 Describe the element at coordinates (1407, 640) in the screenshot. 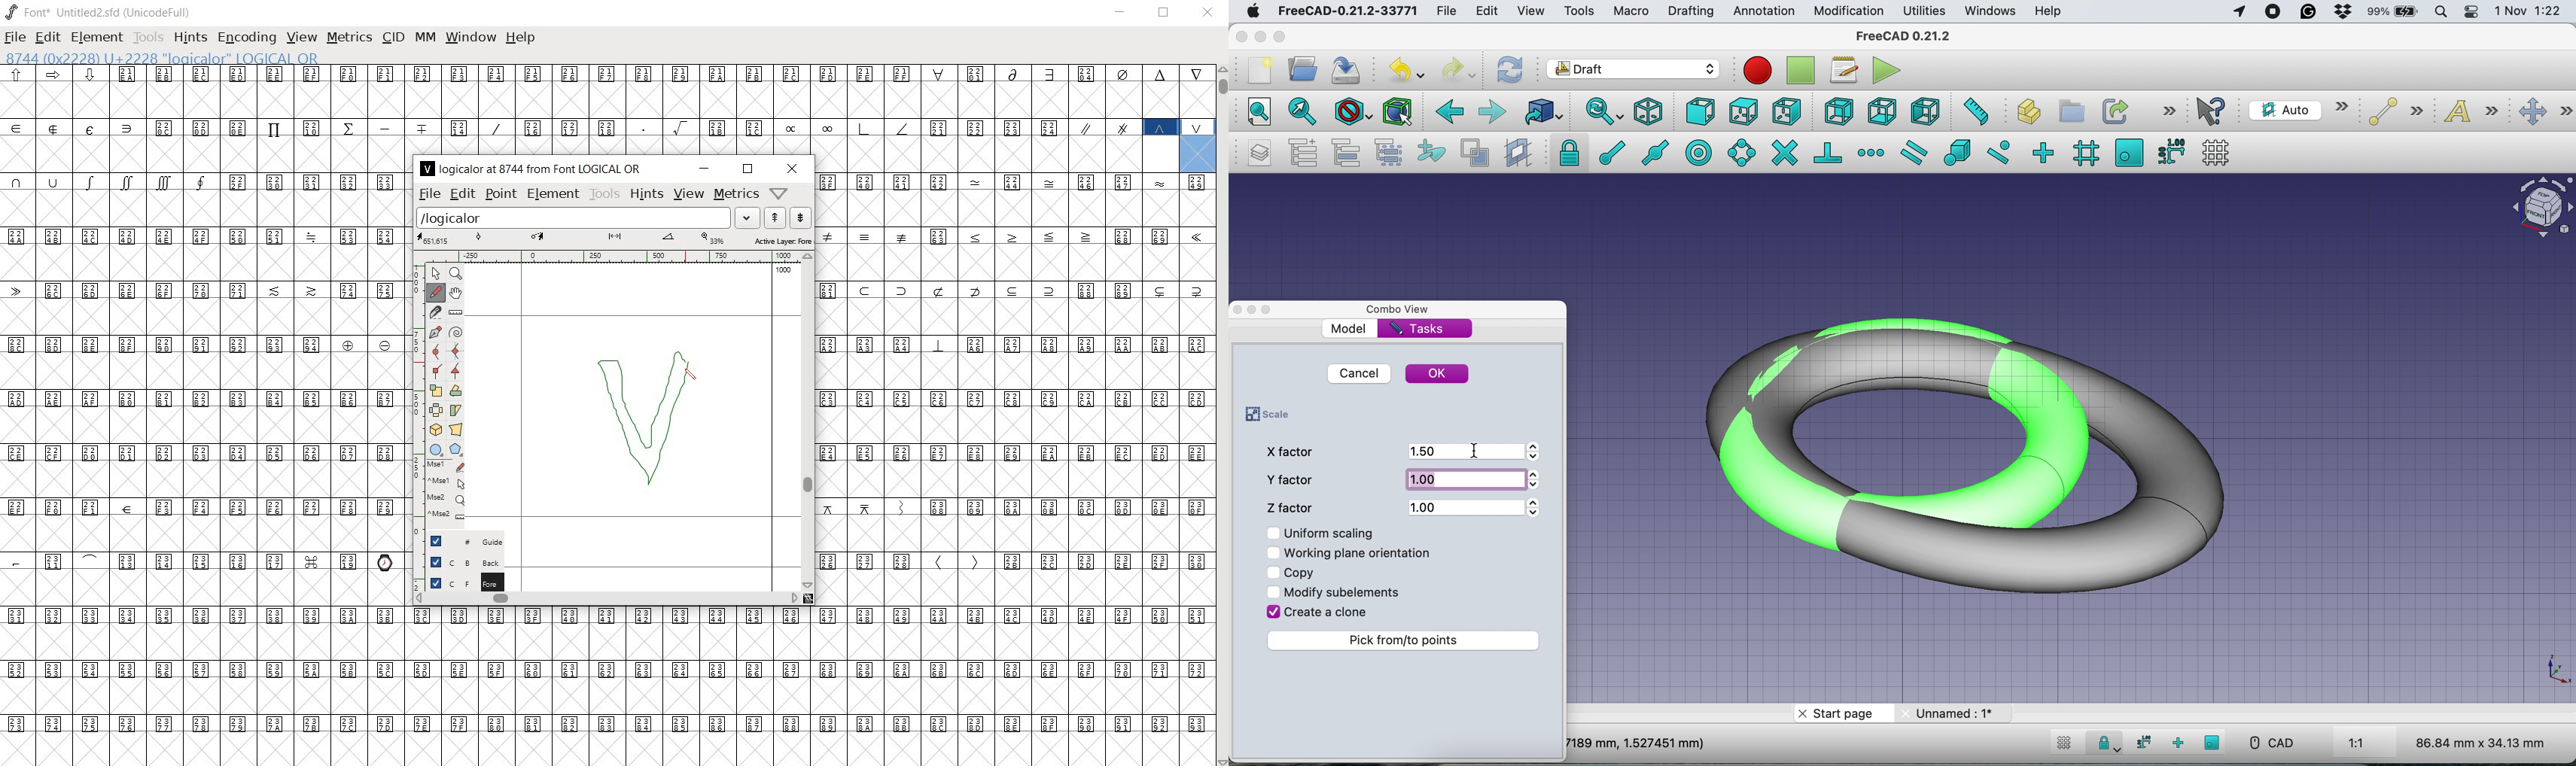

I see `pick from to points` at that location.